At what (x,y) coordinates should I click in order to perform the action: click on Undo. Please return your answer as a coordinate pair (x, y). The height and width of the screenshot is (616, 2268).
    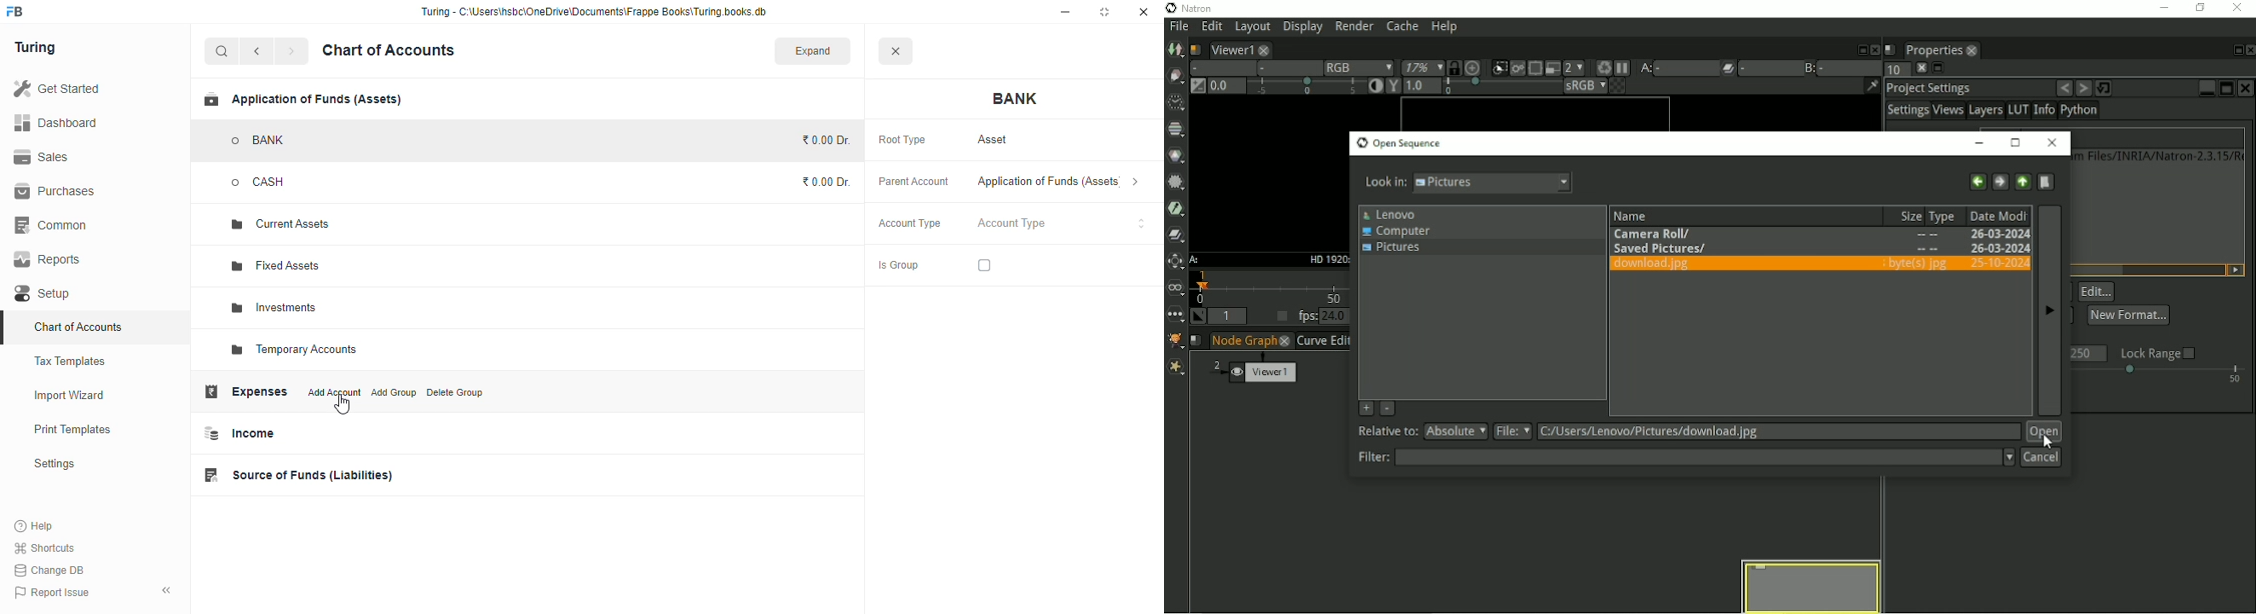
    Looking at the image, I should click on (2064, 88).